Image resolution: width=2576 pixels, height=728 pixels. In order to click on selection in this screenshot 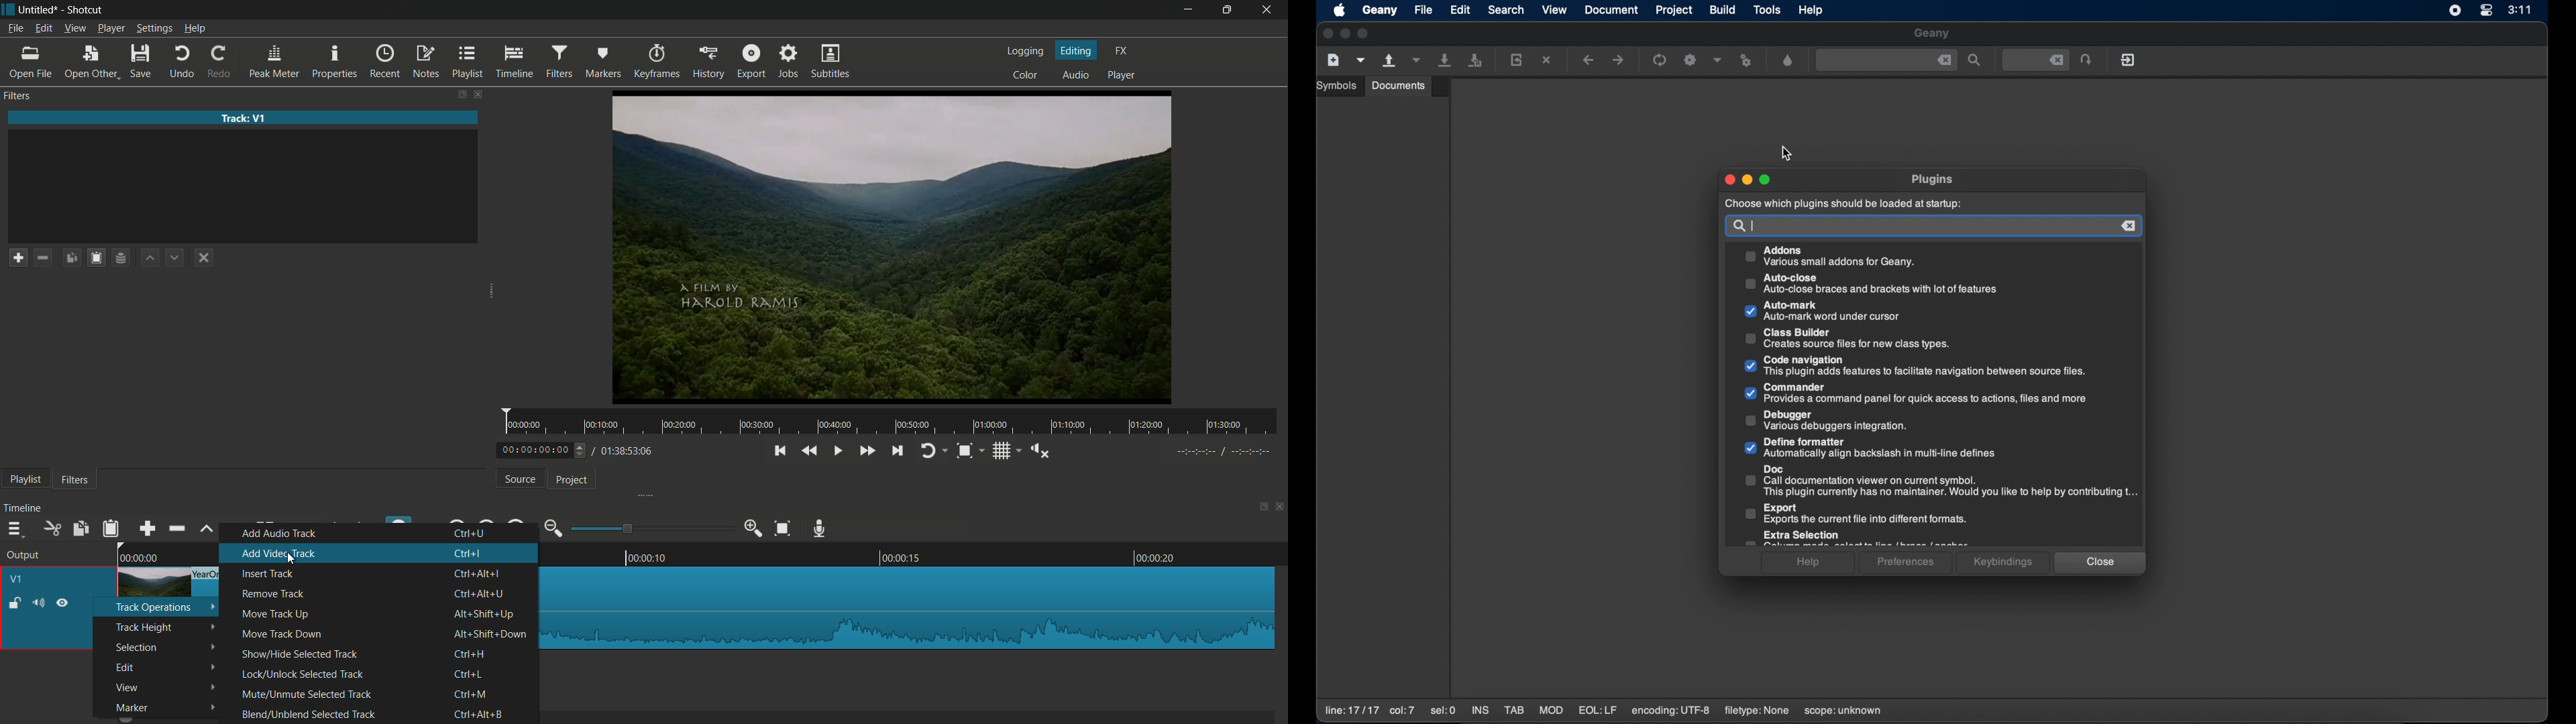, I will do `click(136, 648)`.